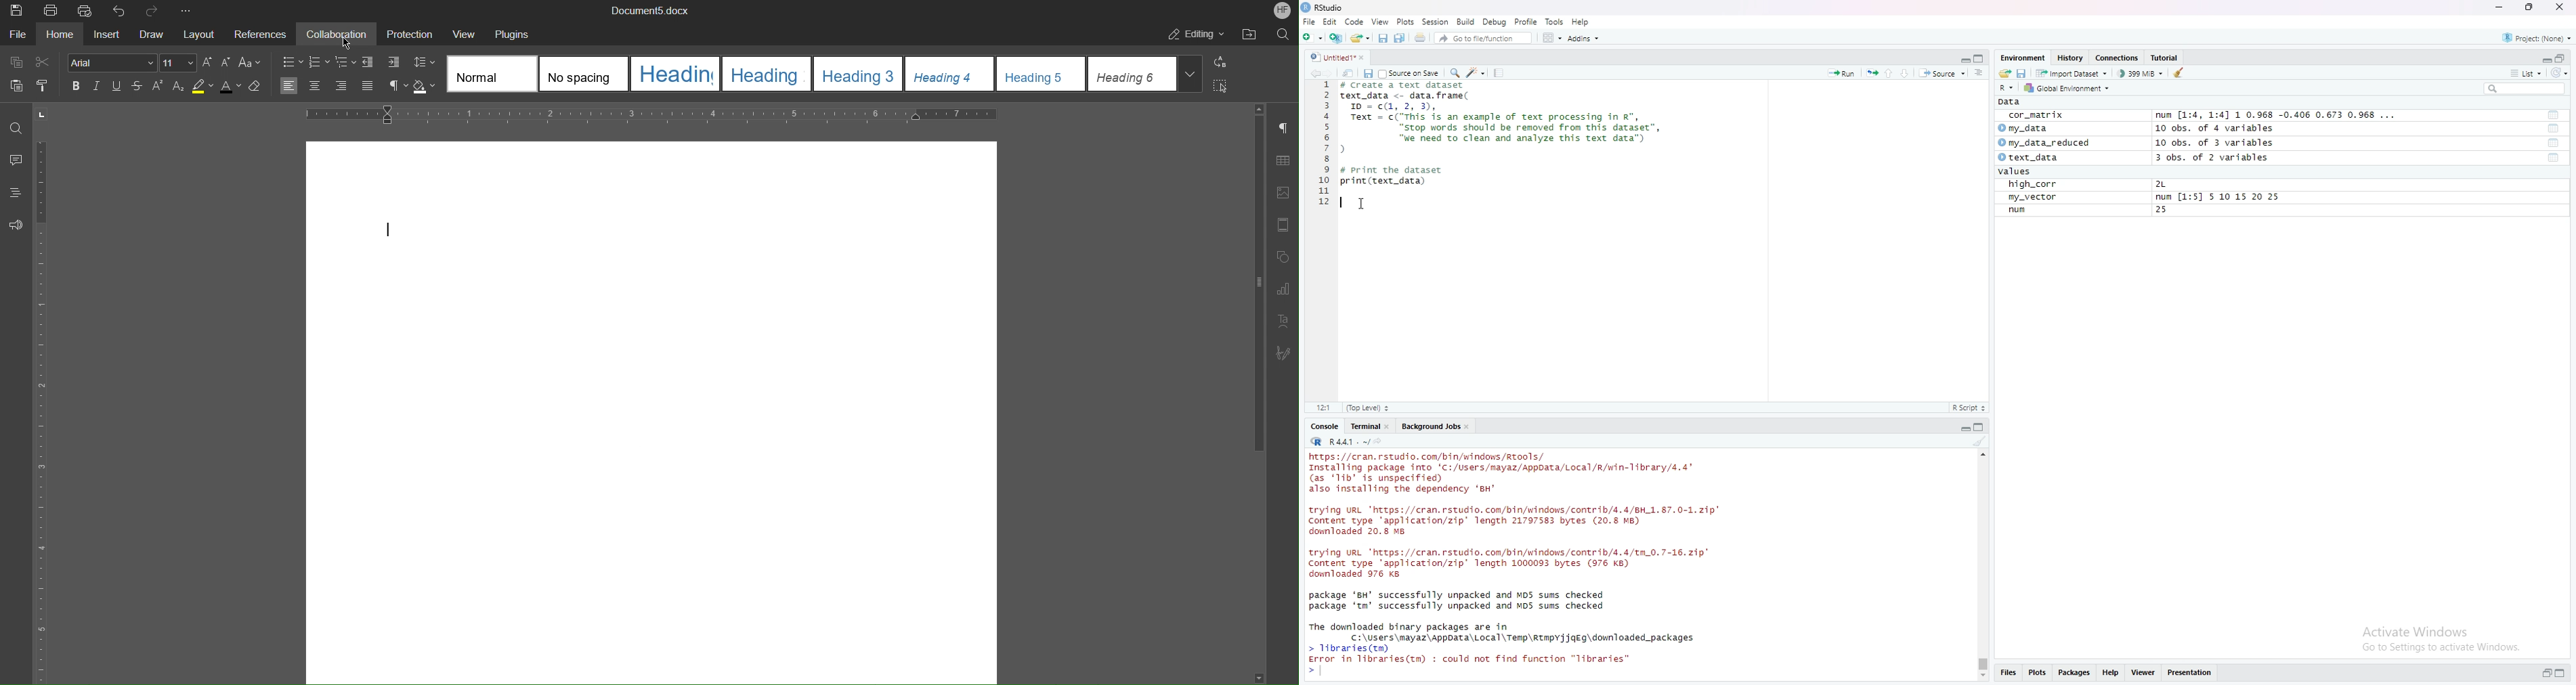 The height and width of the screenshot is (700, 2576). What do you see at coordinates (1354, 21) in the screenshot?
I see `code` at bounding box center [1354, 21].